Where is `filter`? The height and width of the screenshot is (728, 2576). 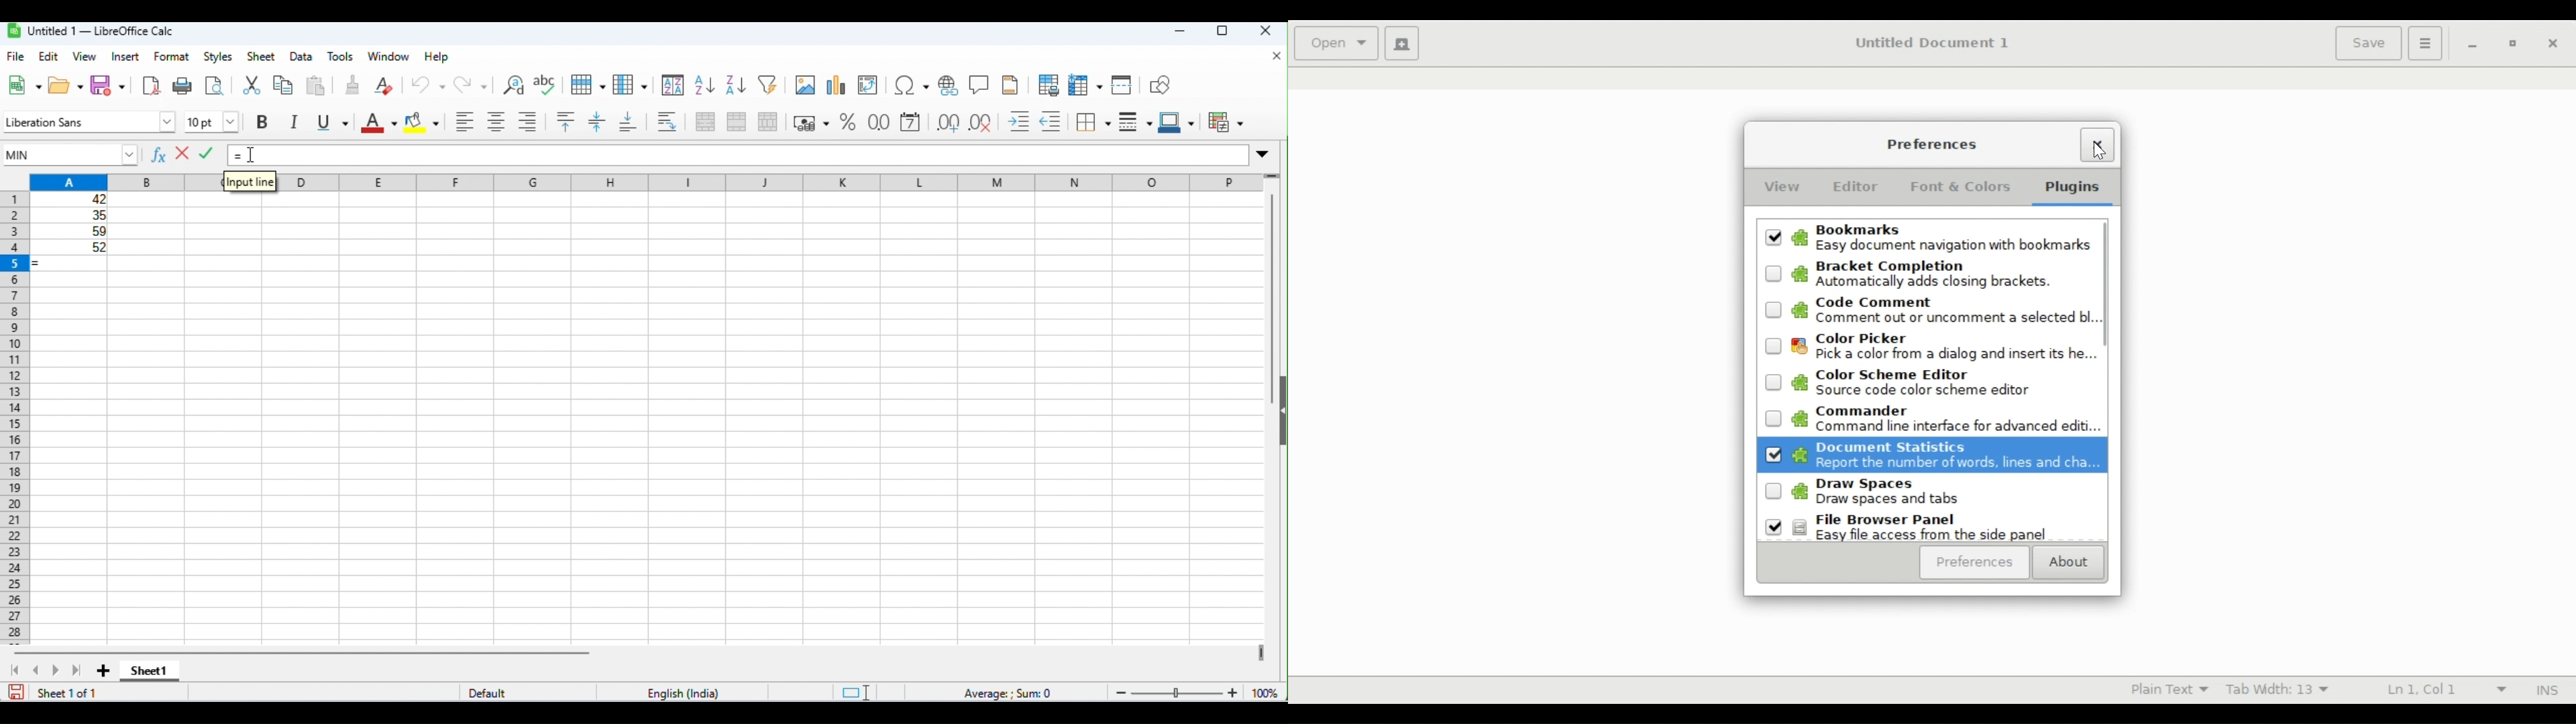 filter is located at coordinates (767, 84).